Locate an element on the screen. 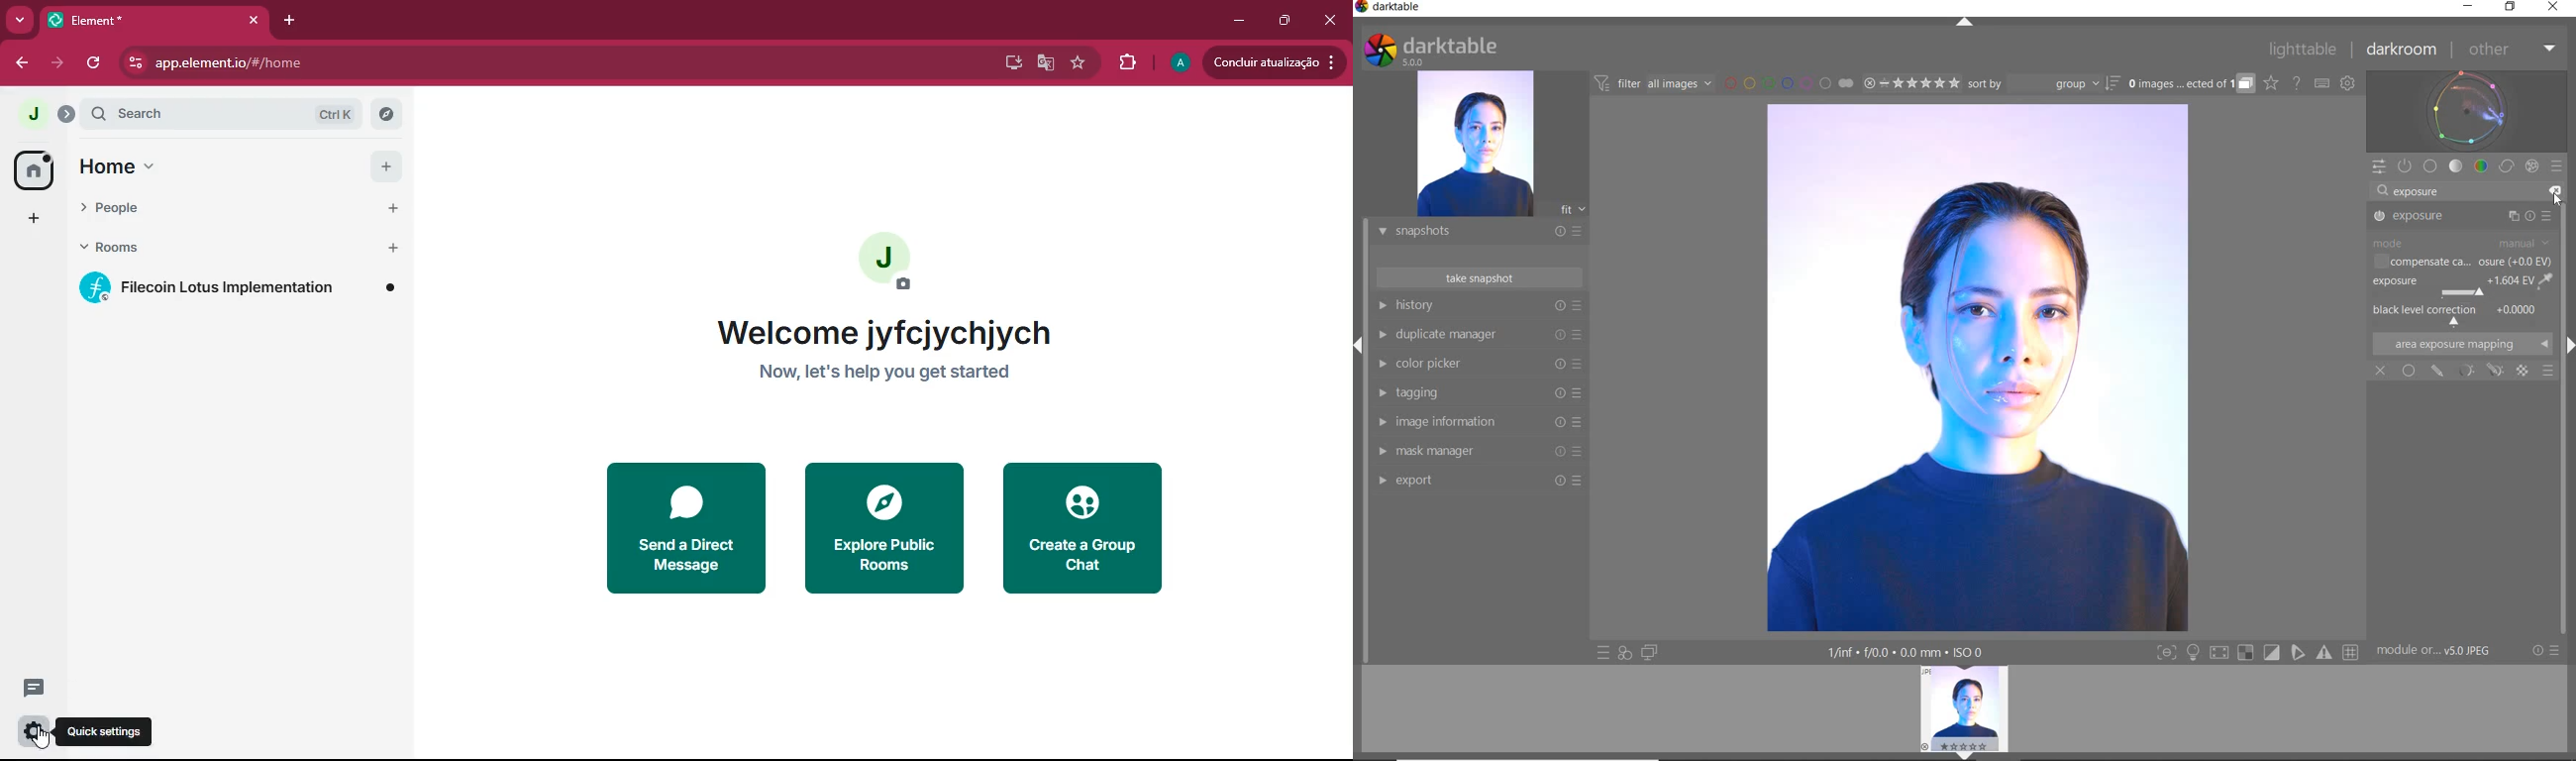 The image size is (2576, 784). MASK OPTION is located at coordinates (2524, 372).